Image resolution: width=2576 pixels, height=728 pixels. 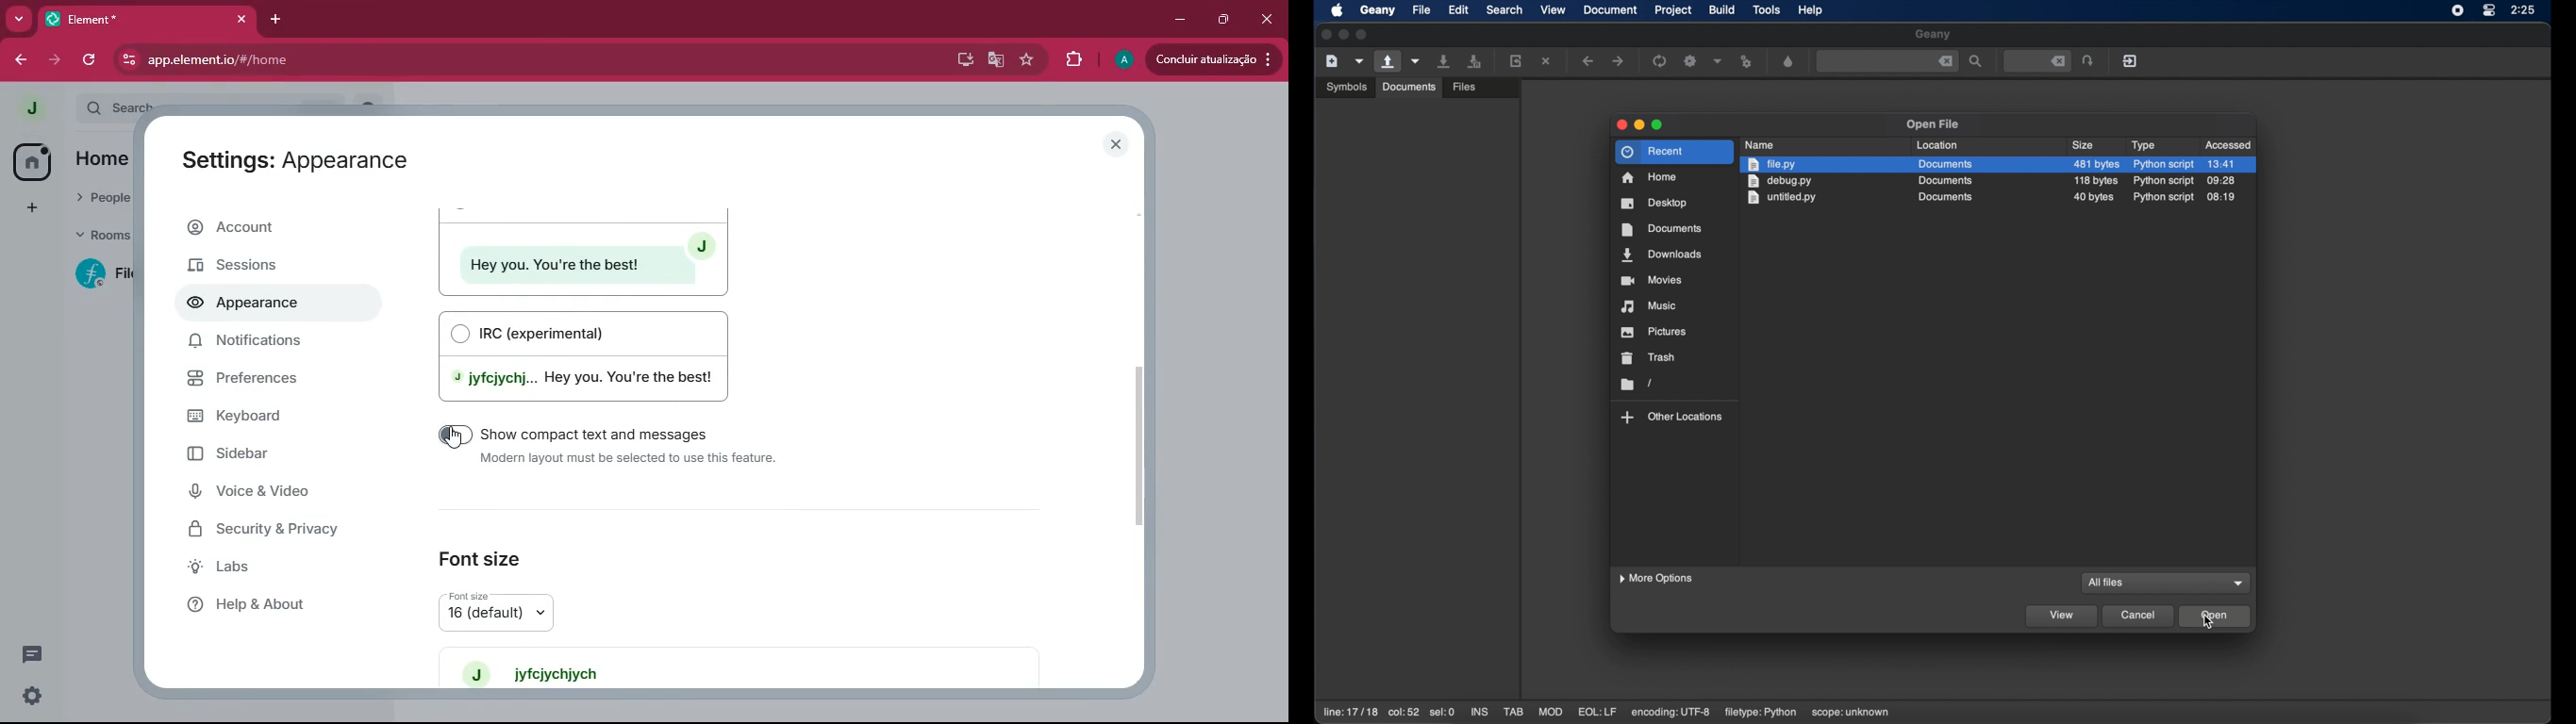 I want to click on create file from template, so click(x=1360, y=61).